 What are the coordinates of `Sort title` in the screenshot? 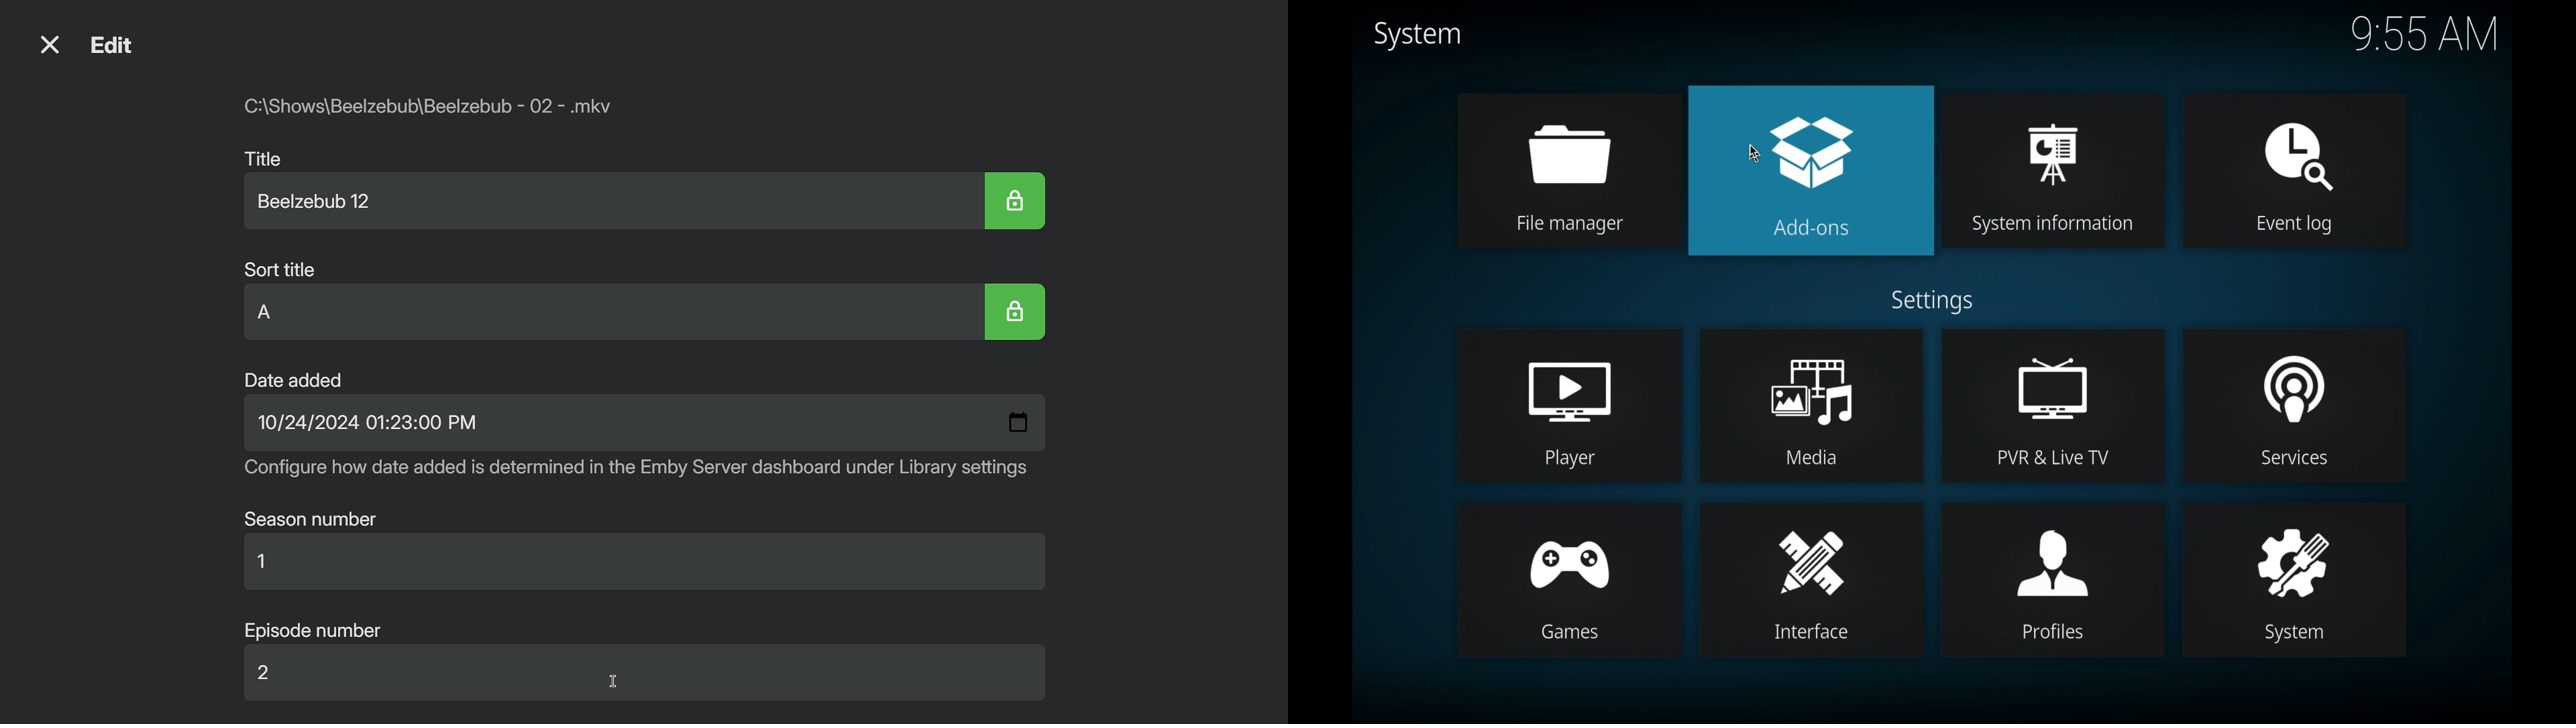 It's located at (275, 267).